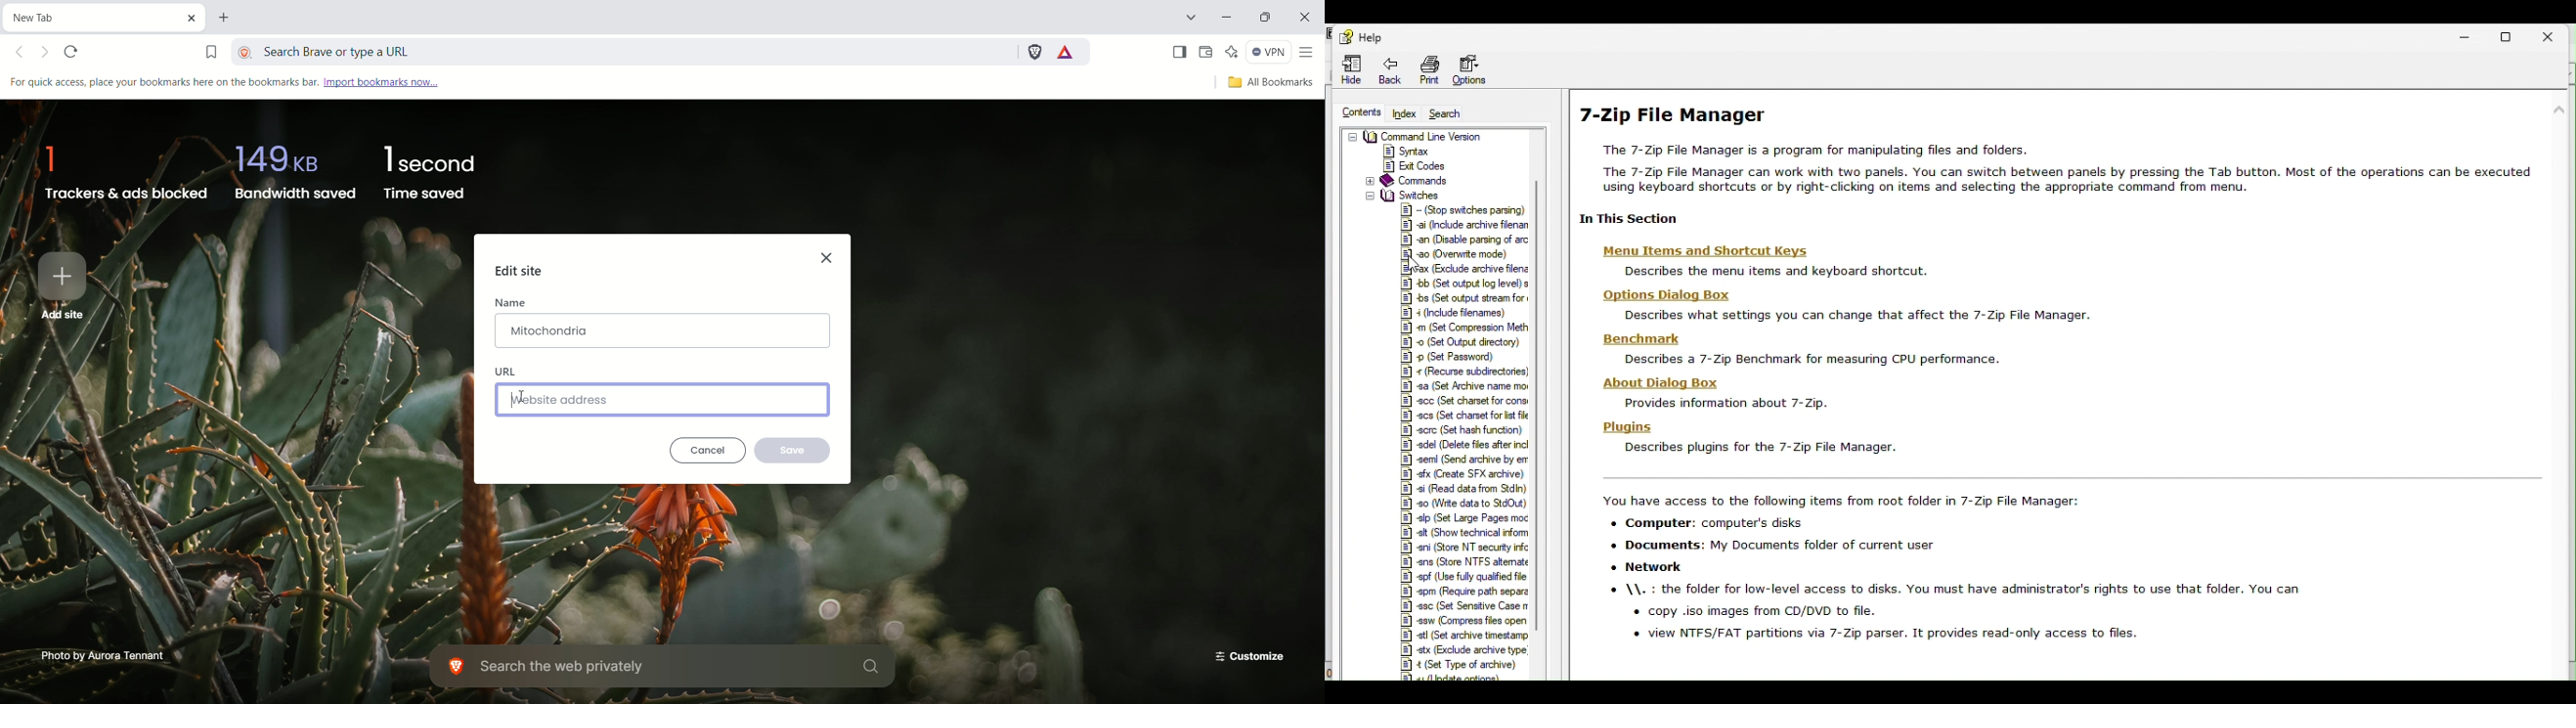 Image resolution: width=2576 pixels, height=728 pixels. Describe the element at coordinates (1451, 312) in the screenshot. I see `#4 (Include filenames)` at that location.